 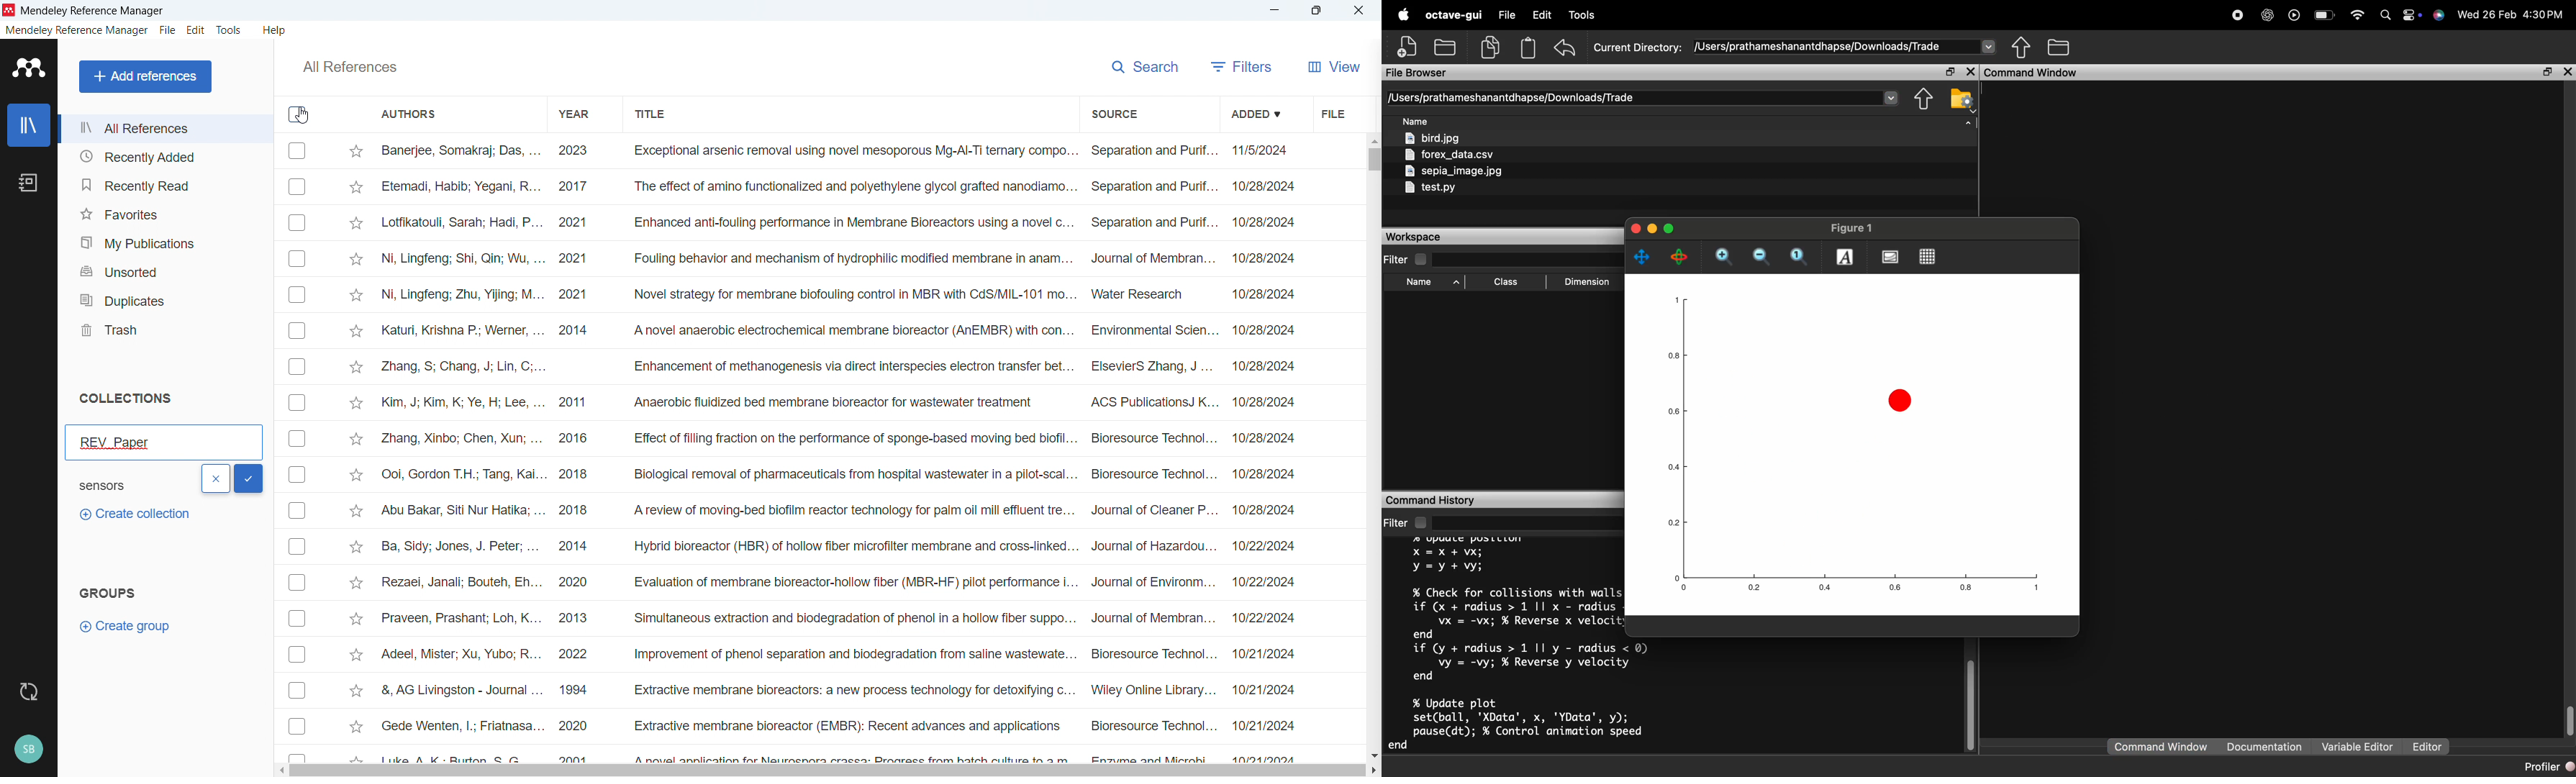 What do you see at coordinates (195, 31) in the screenshot?
I see `edit` at bounding box center [195, 31].